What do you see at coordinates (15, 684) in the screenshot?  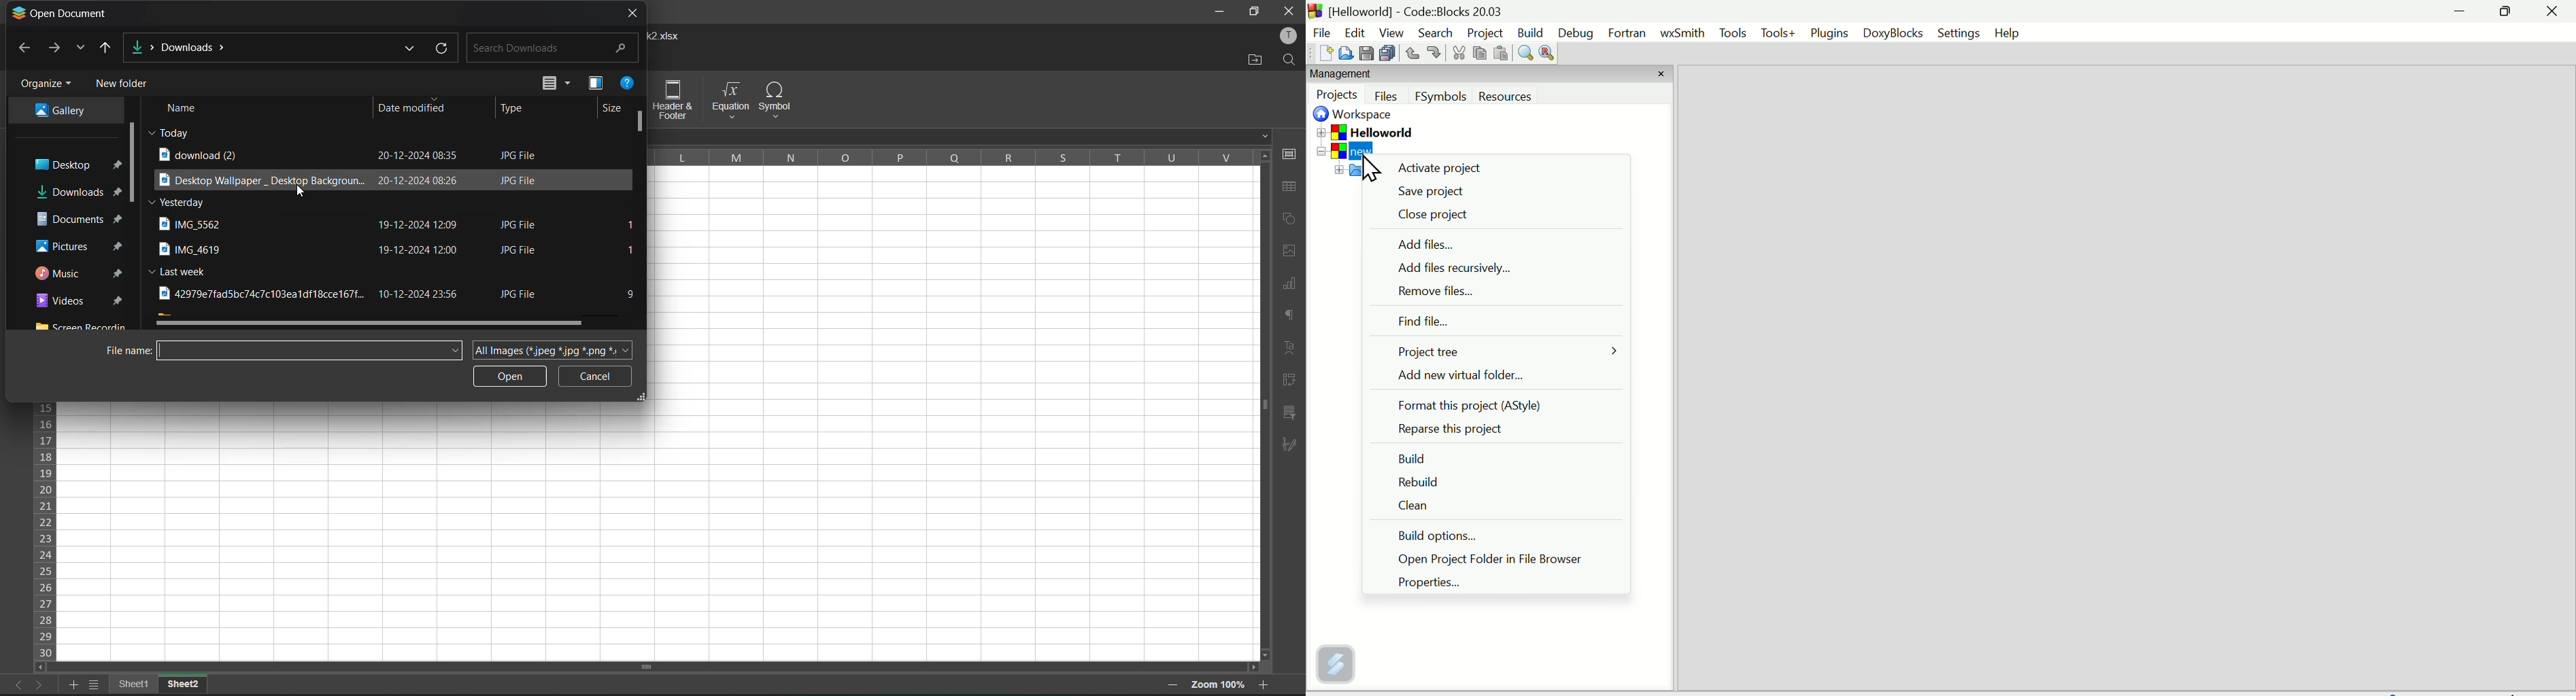 I see `previous` at bounding box center [15, 684].